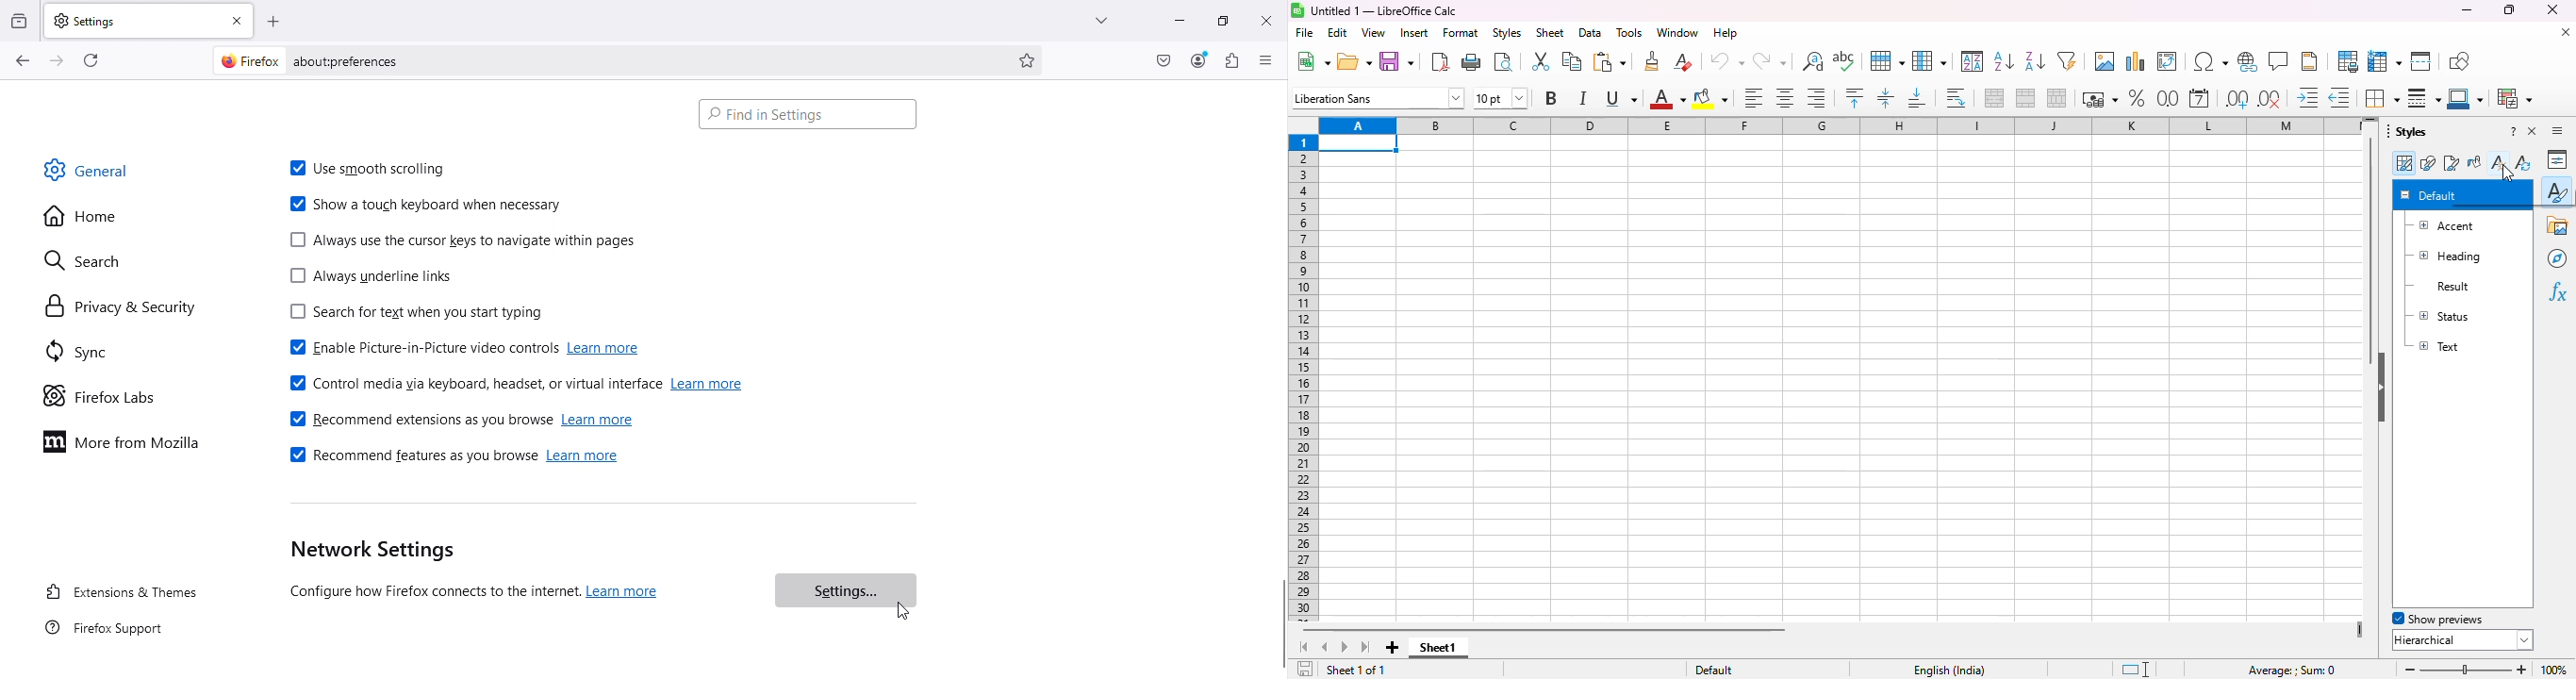 This screenshot has height=700, width=2576. What do you see at coordinates (2565, 31) in the screenshot?
I see `close document` at bounding box center [2565, 31].